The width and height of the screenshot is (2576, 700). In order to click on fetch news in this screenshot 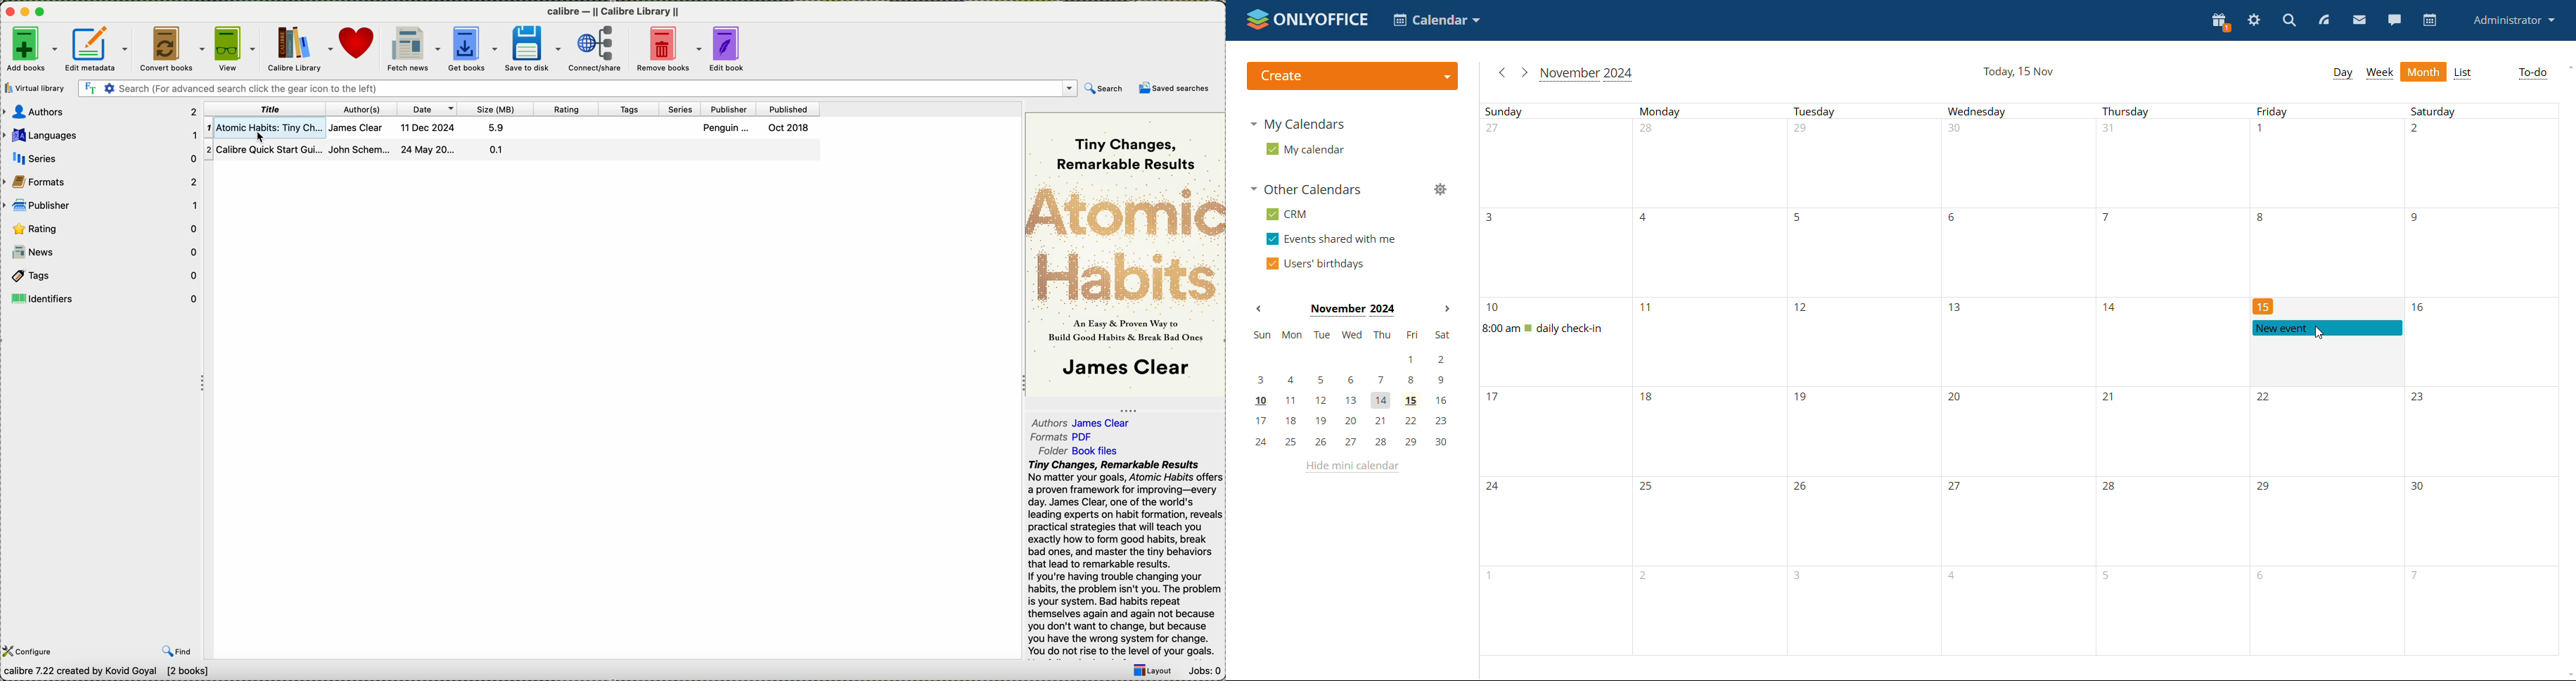, I will do `click(414, 49)`.